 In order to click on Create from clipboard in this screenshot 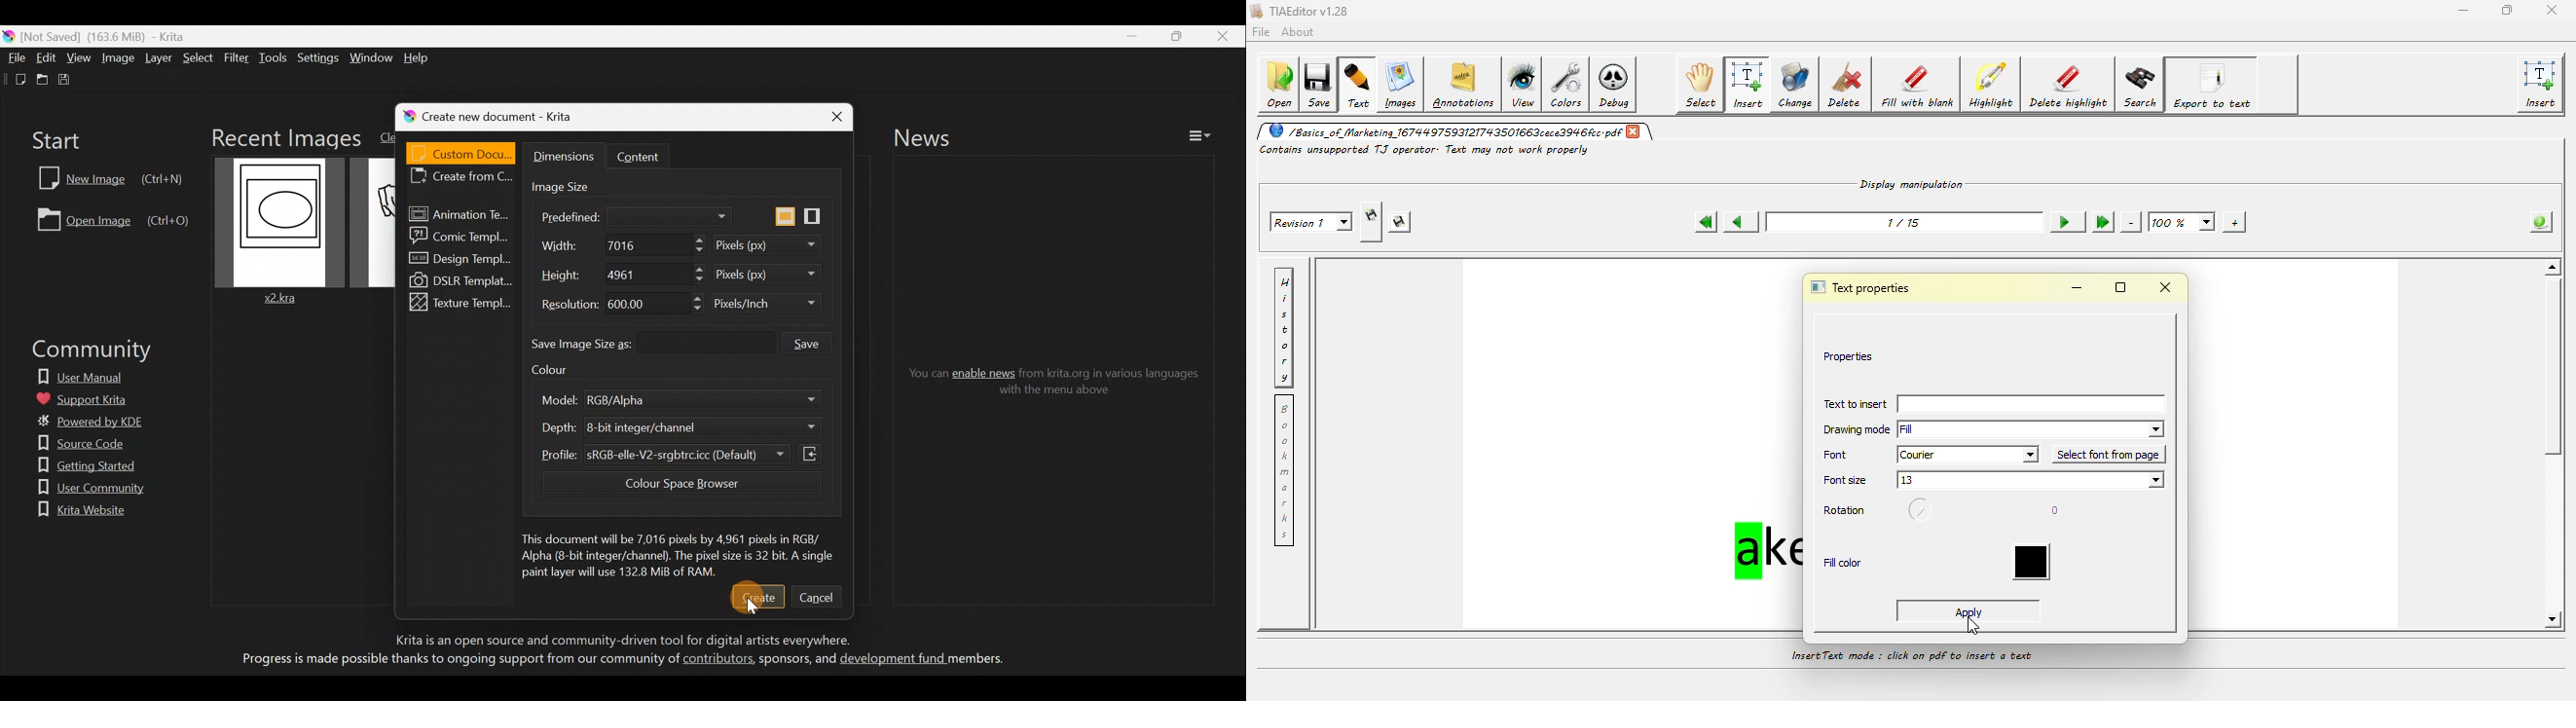, I will do `click(461, 178)`.